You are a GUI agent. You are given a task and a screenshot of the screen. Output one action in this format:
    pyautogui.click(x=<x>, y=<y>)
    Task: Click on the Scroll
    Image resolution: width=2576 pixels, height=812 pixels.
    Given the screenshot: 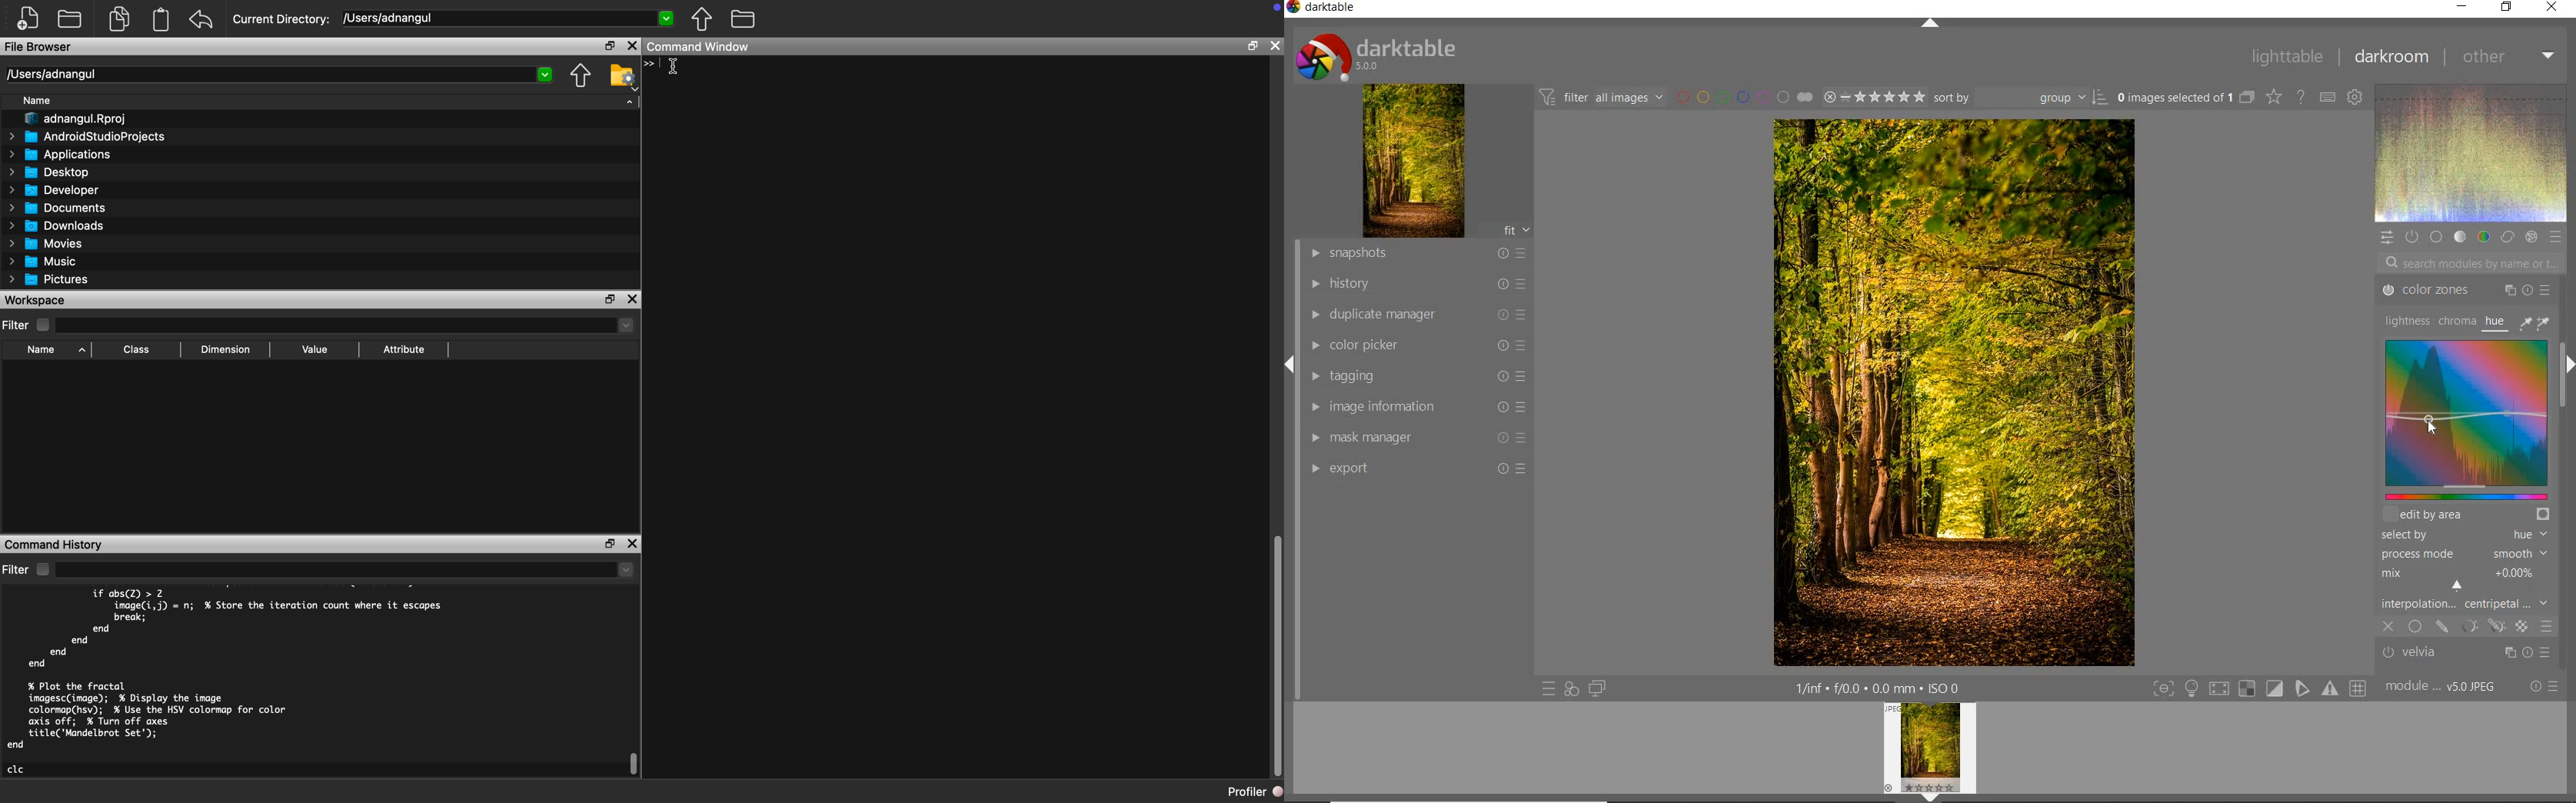 What is the action you would take?
    pyautogui.click(x=1276, y=656)
    